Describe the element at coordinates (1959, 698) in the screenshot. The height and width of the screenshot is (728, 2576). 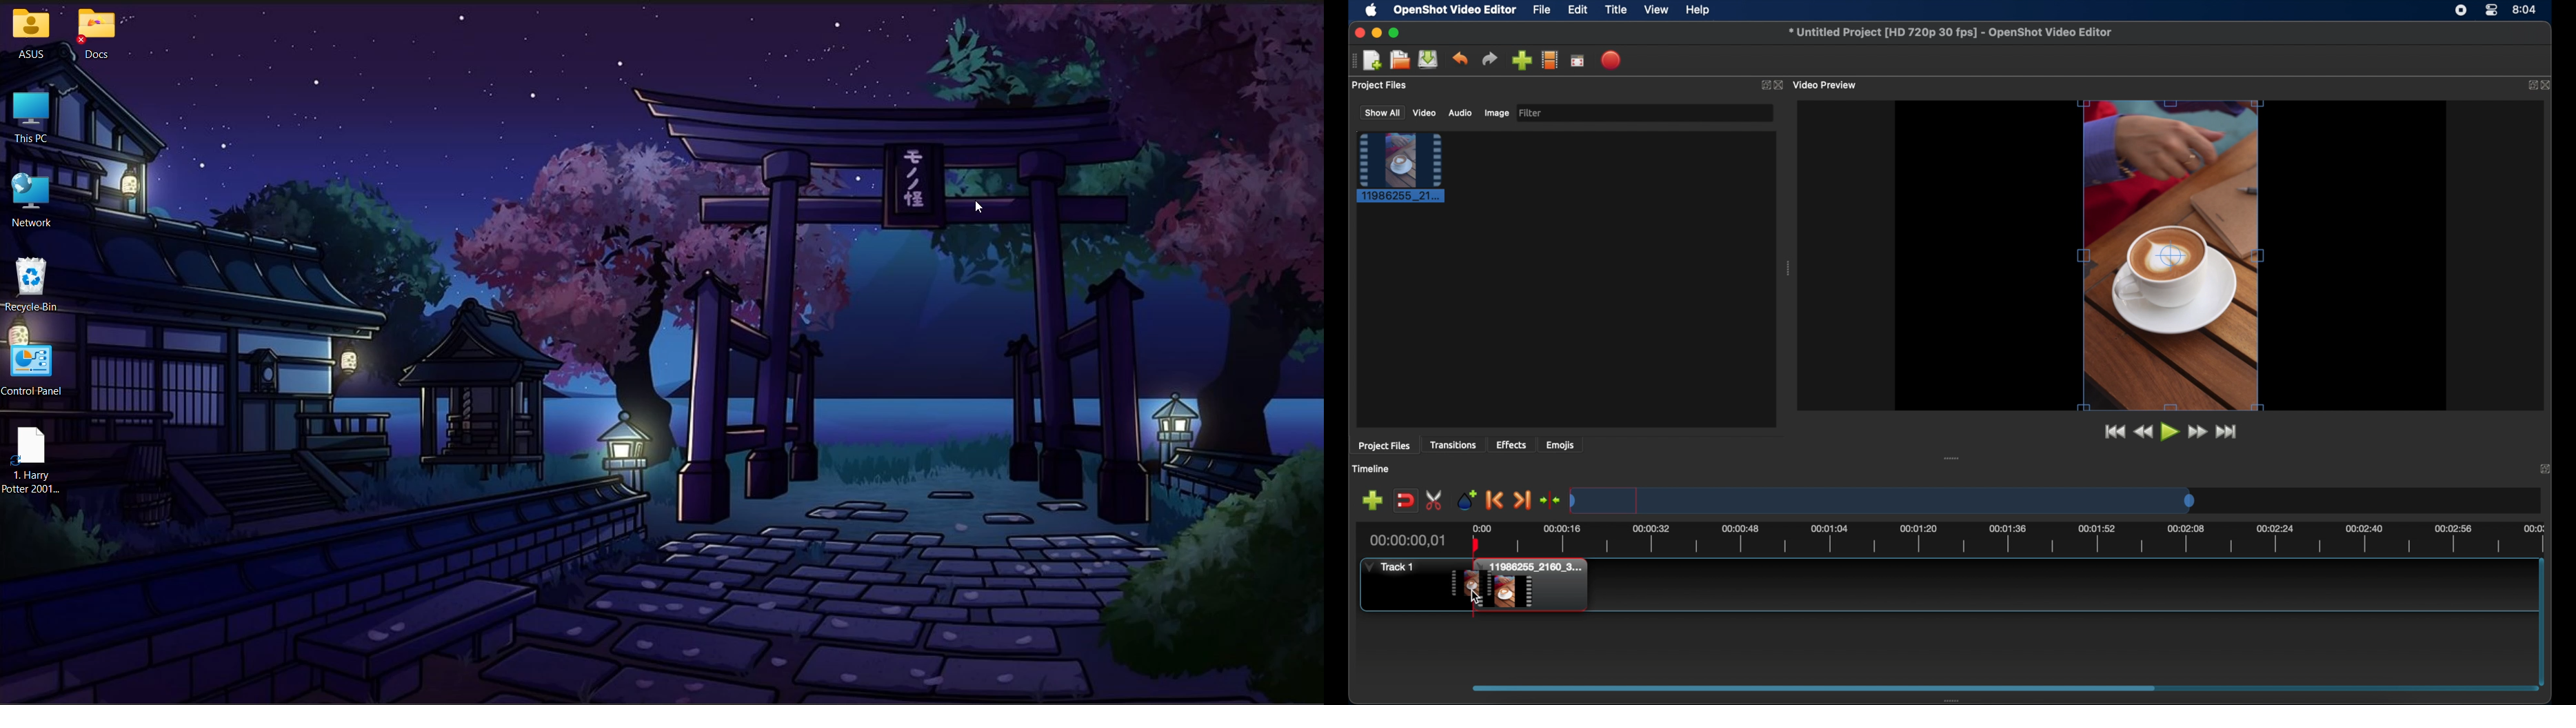
I see `drag handle` at that location.